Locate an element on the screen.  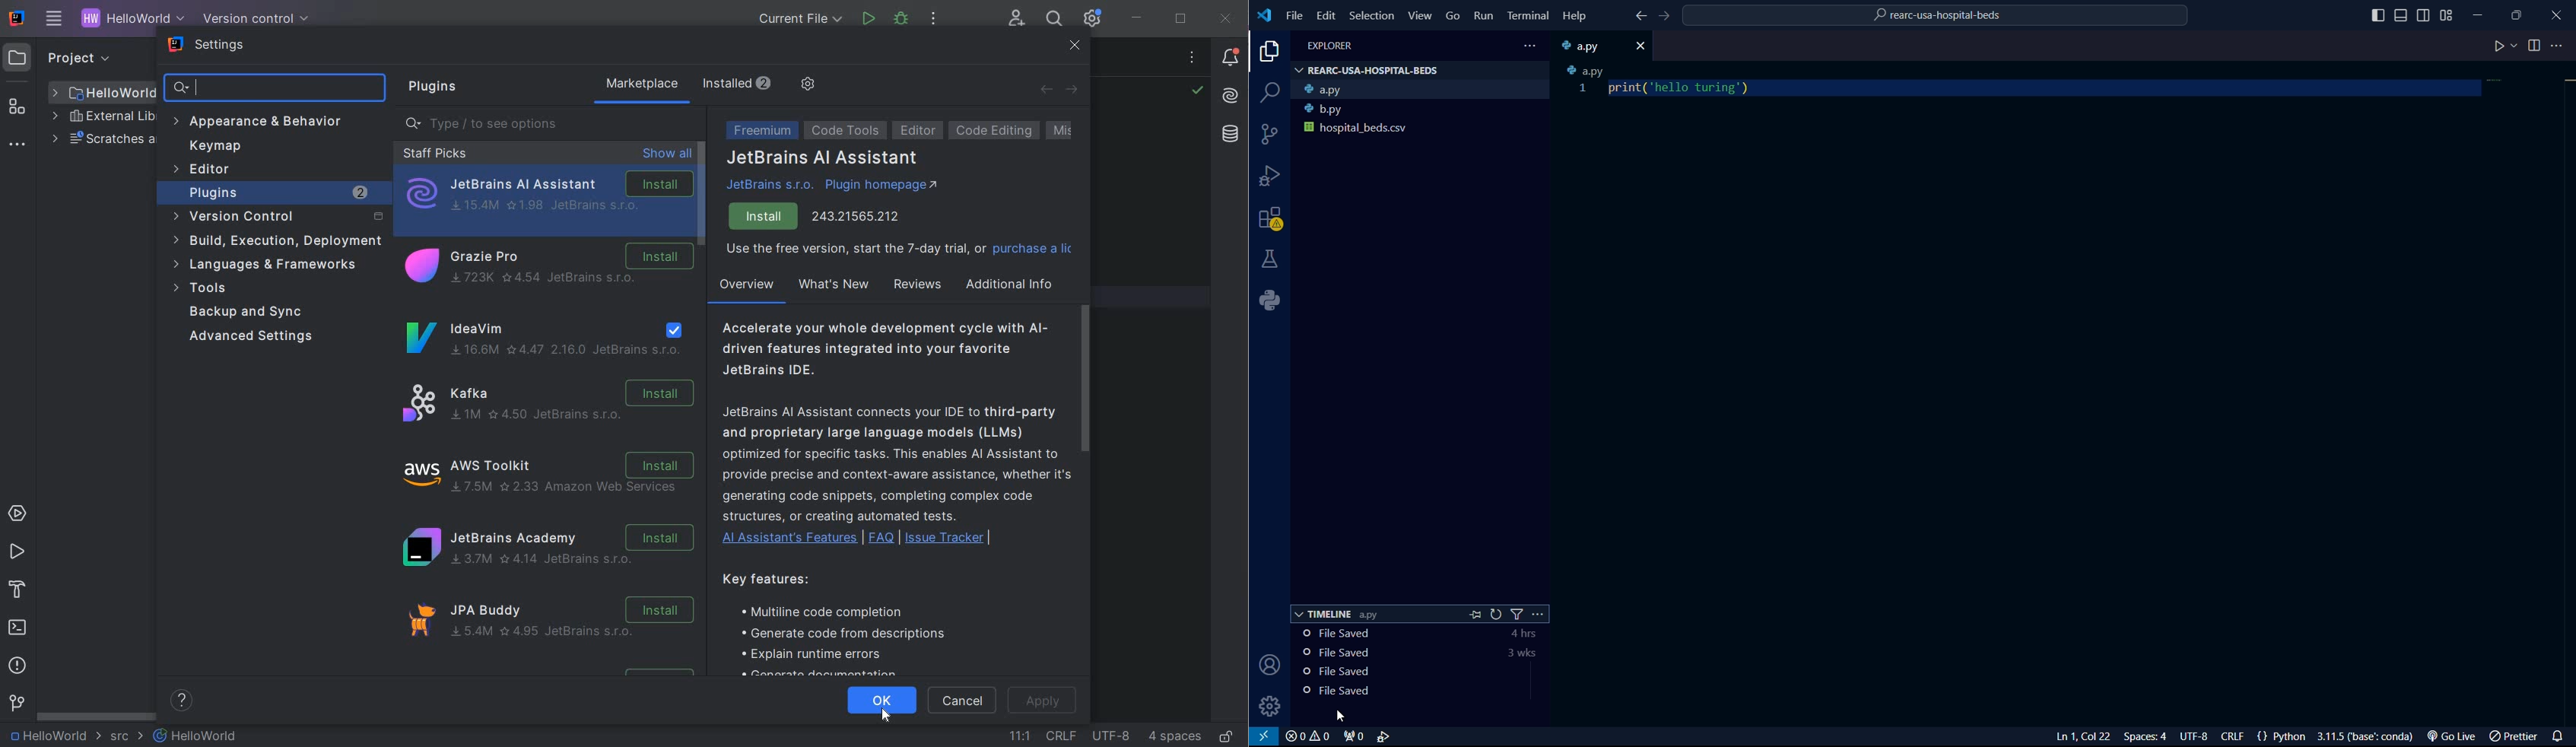
options is located at coordinates (1534, 46).